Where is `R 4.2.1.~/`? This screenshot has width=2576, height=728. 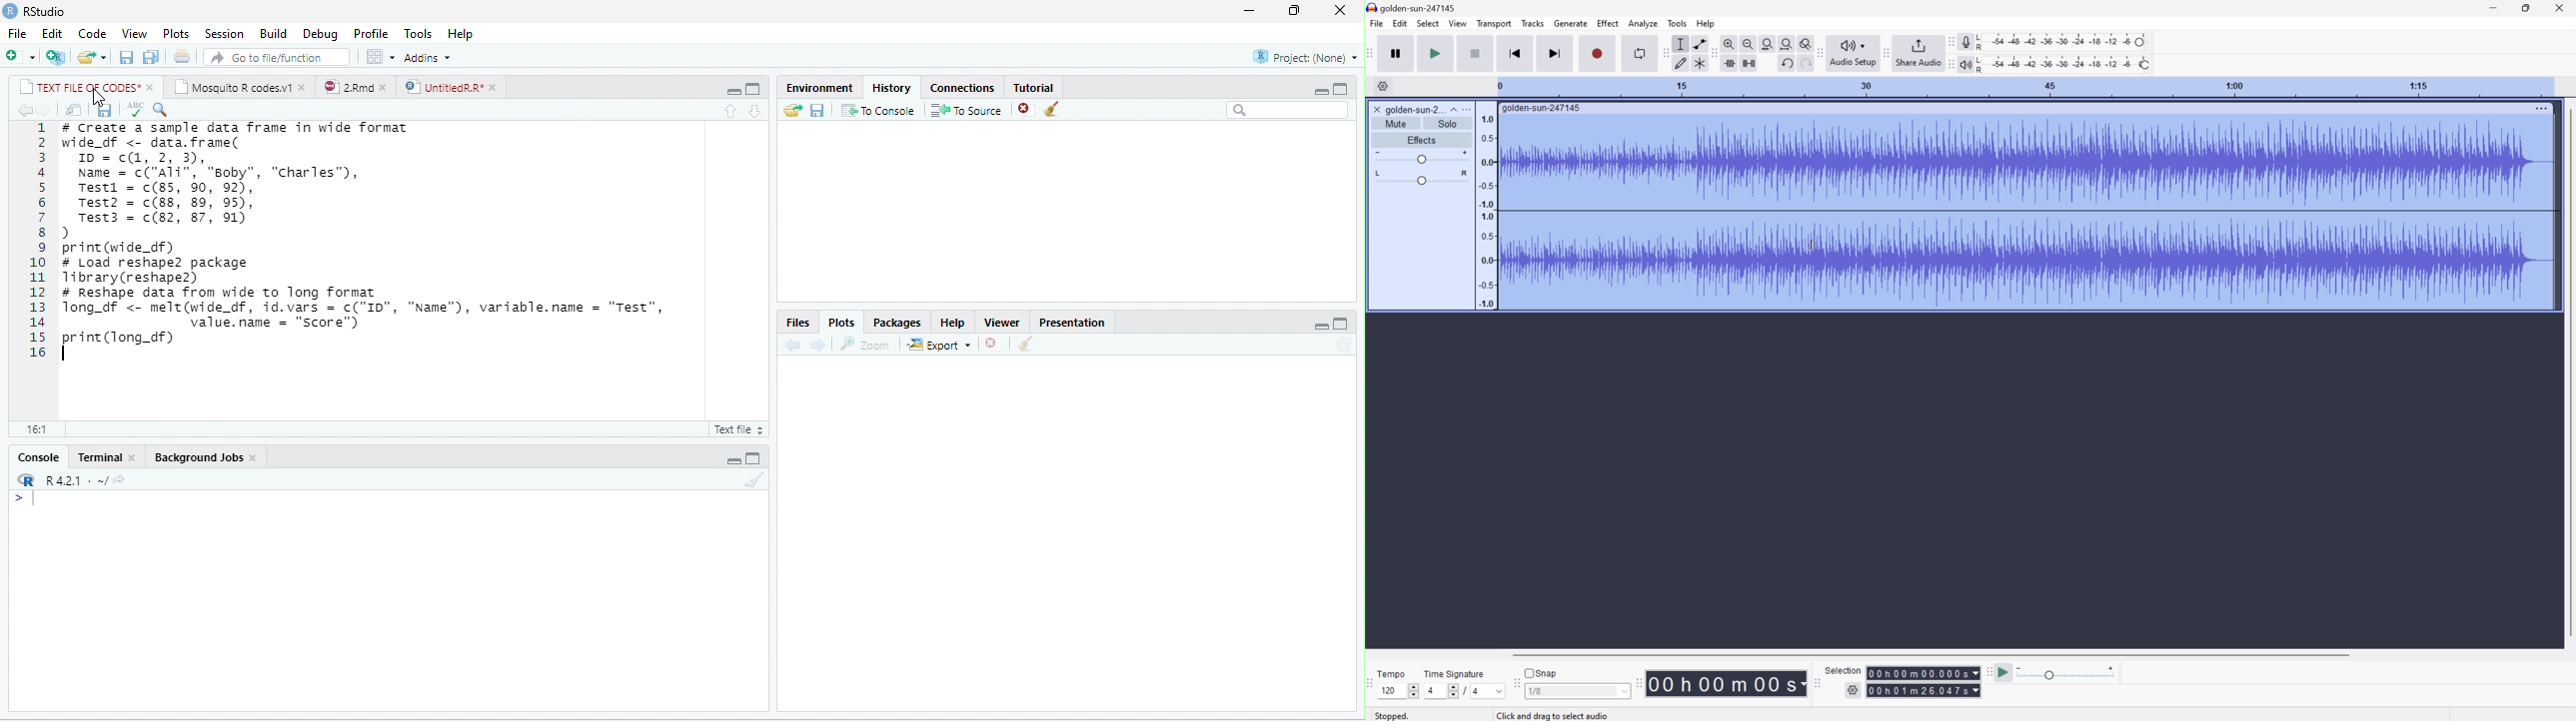
R 4.2.1.~/ is located at coordinates (70, 479).